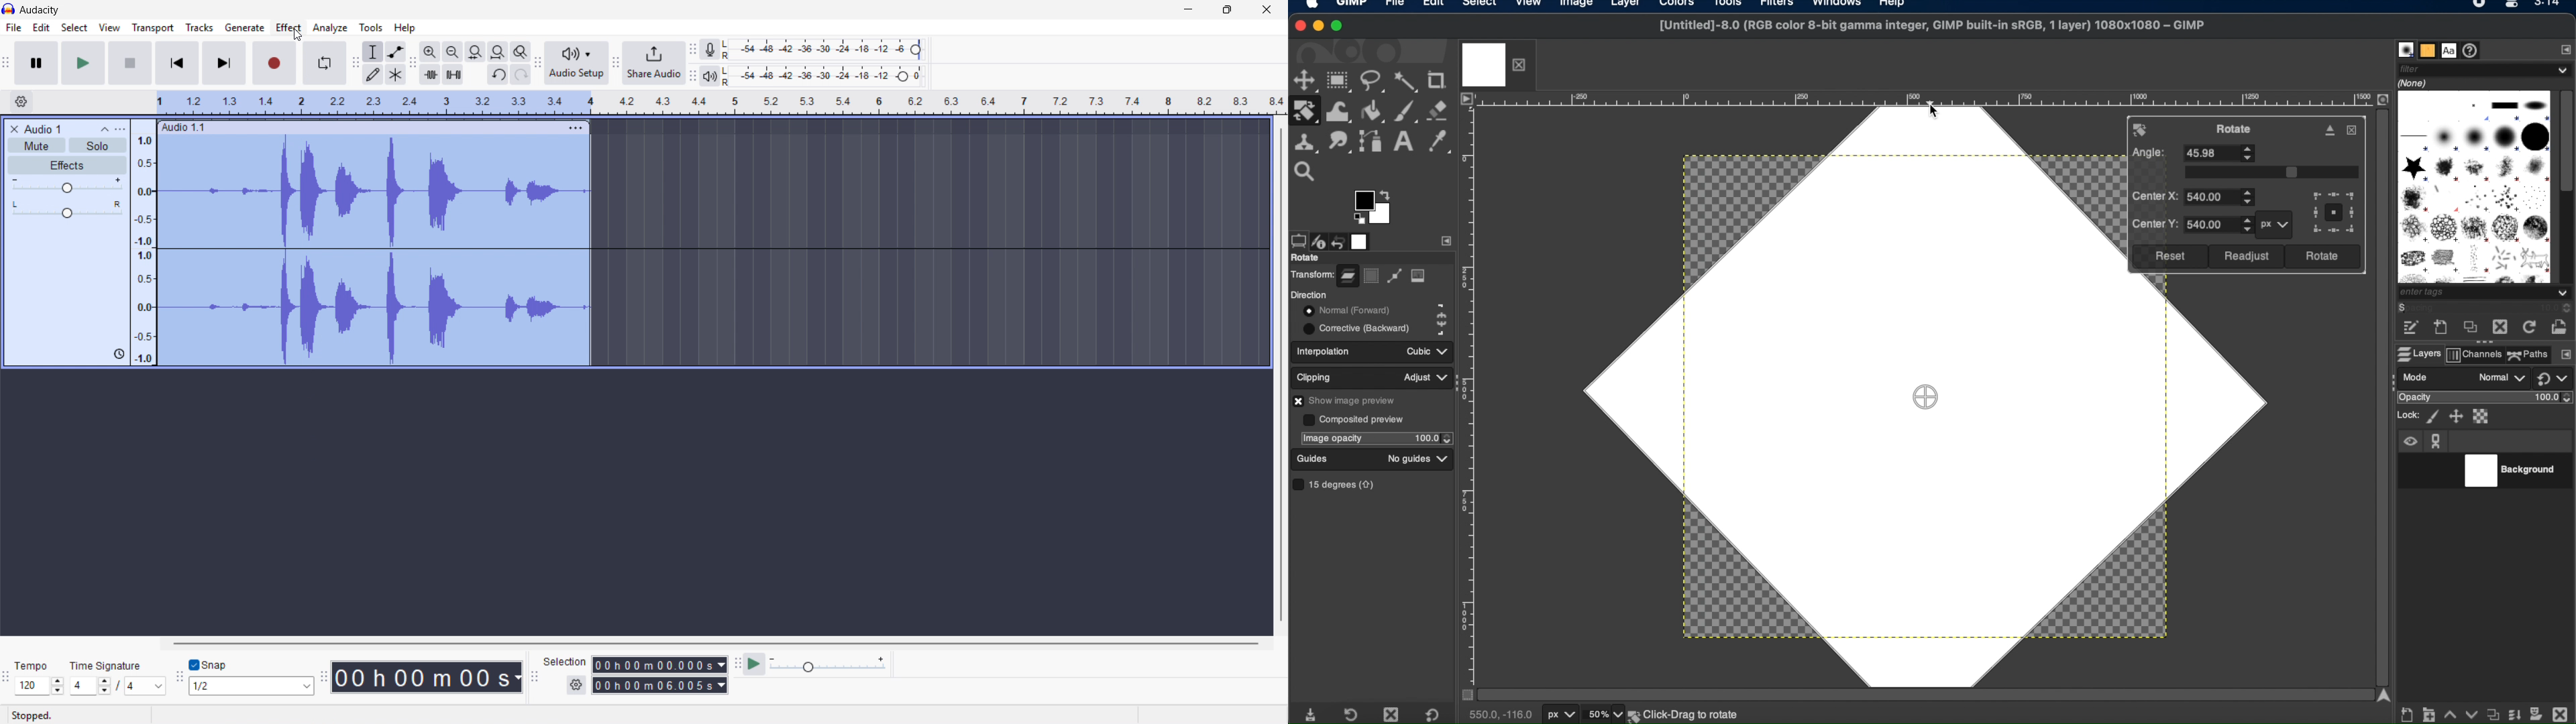 This screenshot has height=728, width=2576. I want to click on Edit toolbar, so click(413, 63).